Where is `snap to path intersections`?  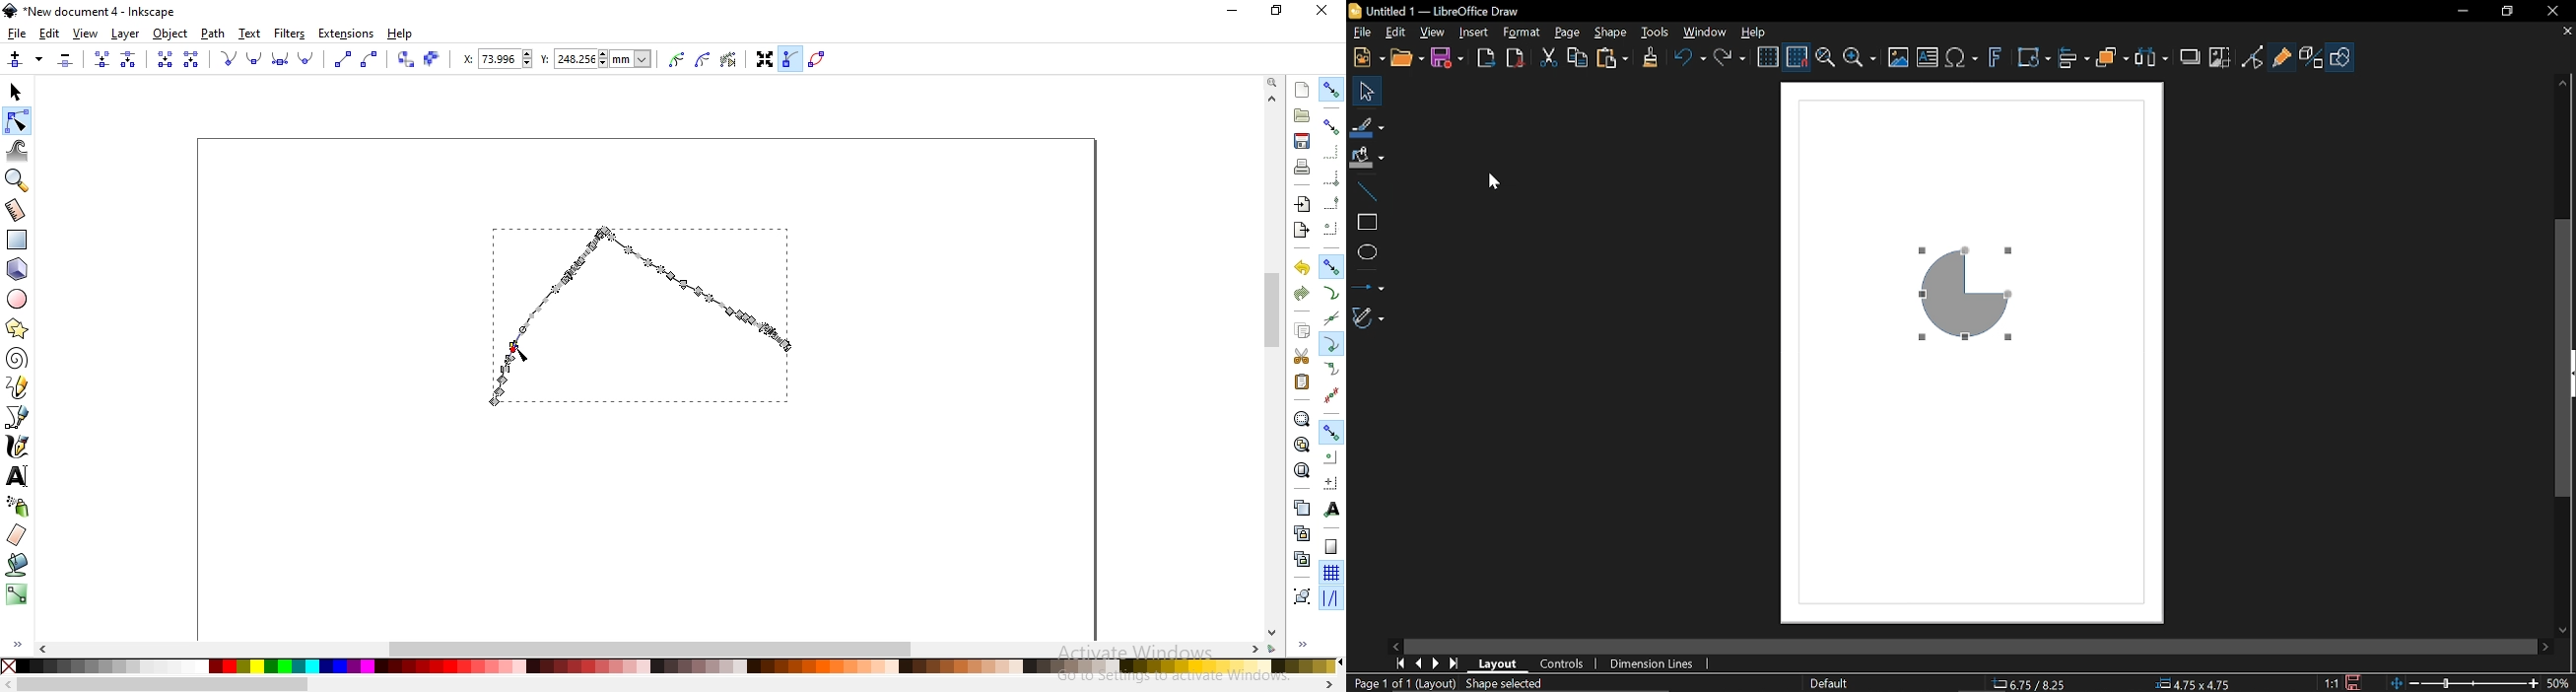 snap to path intersections is located at coordinates (1328, 317).